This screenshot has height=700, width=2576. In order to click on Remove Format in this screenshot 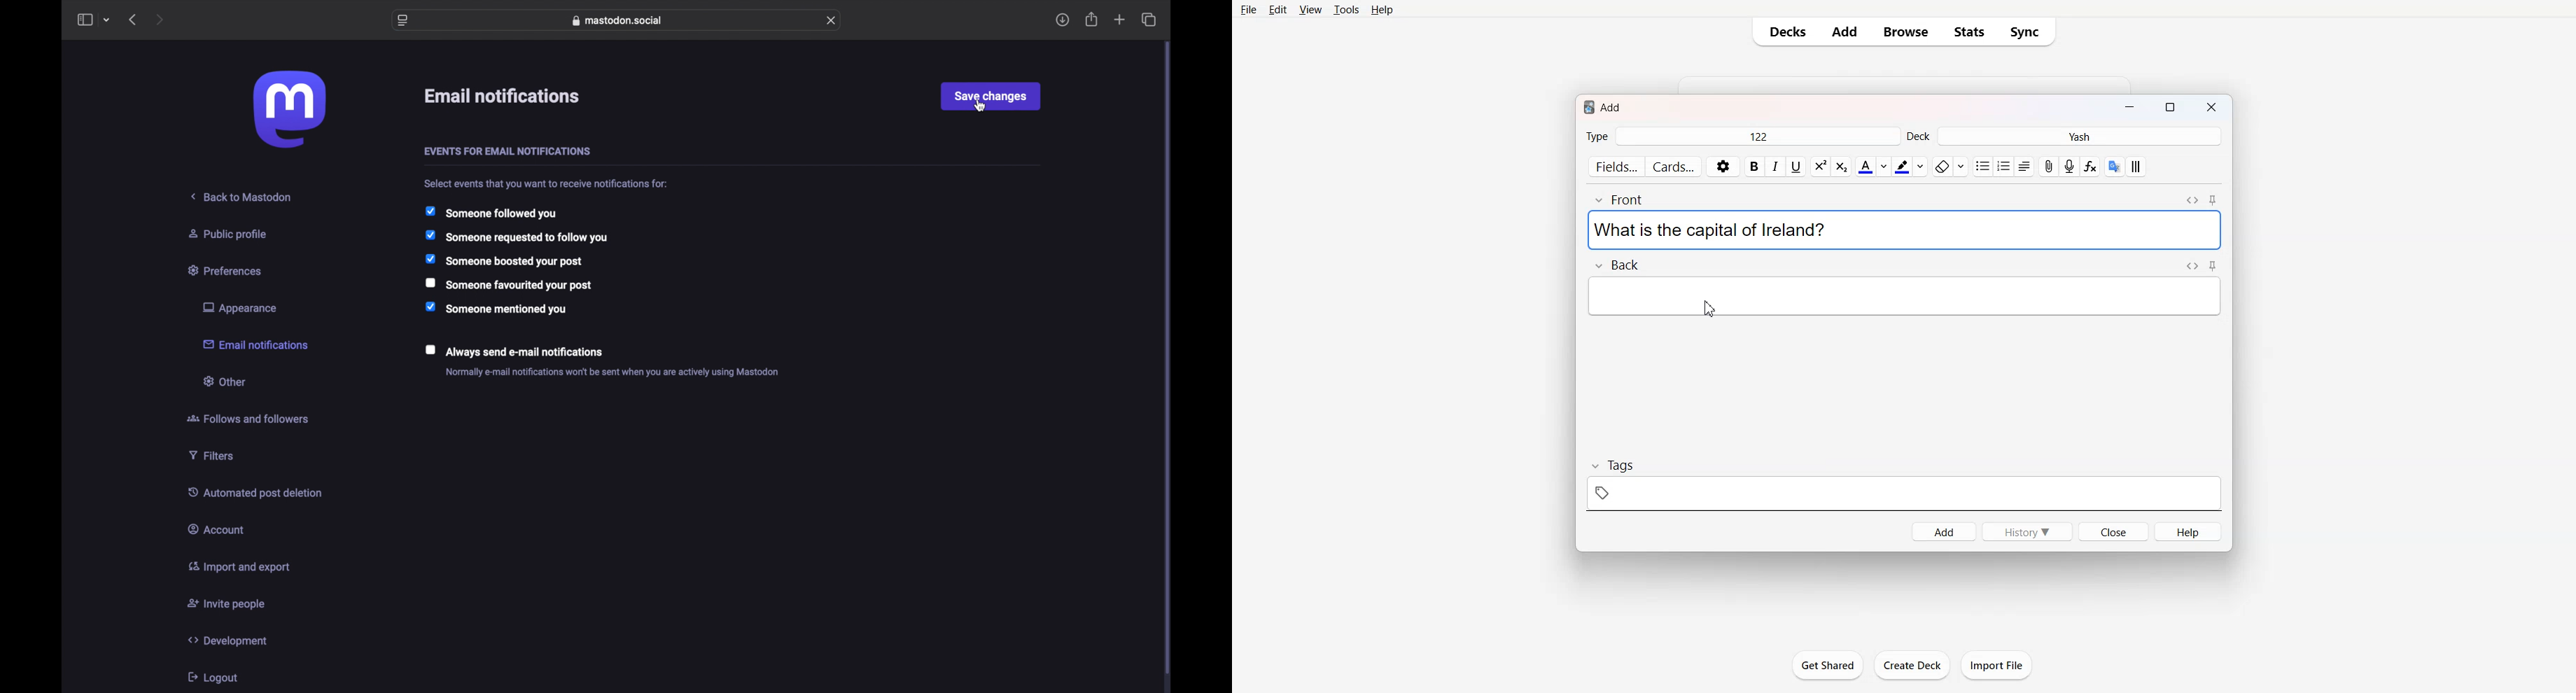, I will do `click(1949, 167)`.